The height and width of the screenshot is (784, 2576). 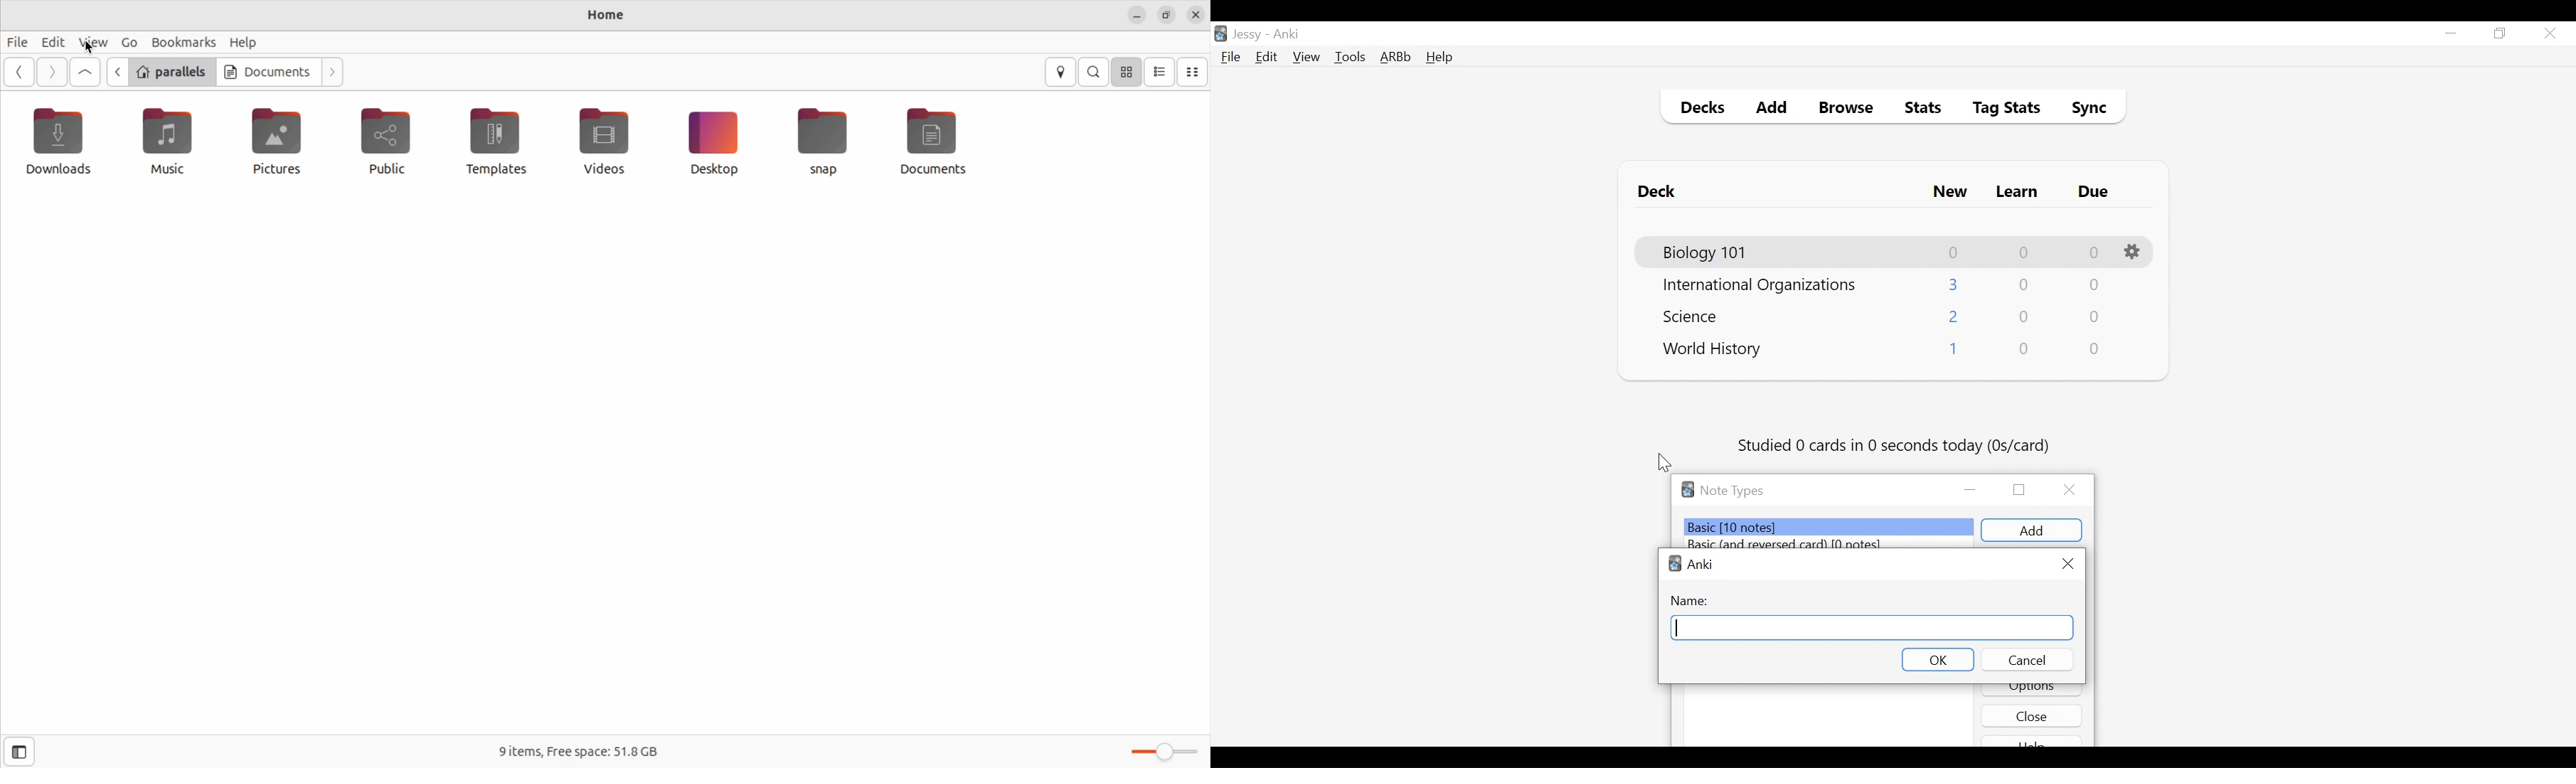 What do you see at coordinates (1954, 284) in the screenshot?
I see `New Card Count` at bounding box center [1954, 284].